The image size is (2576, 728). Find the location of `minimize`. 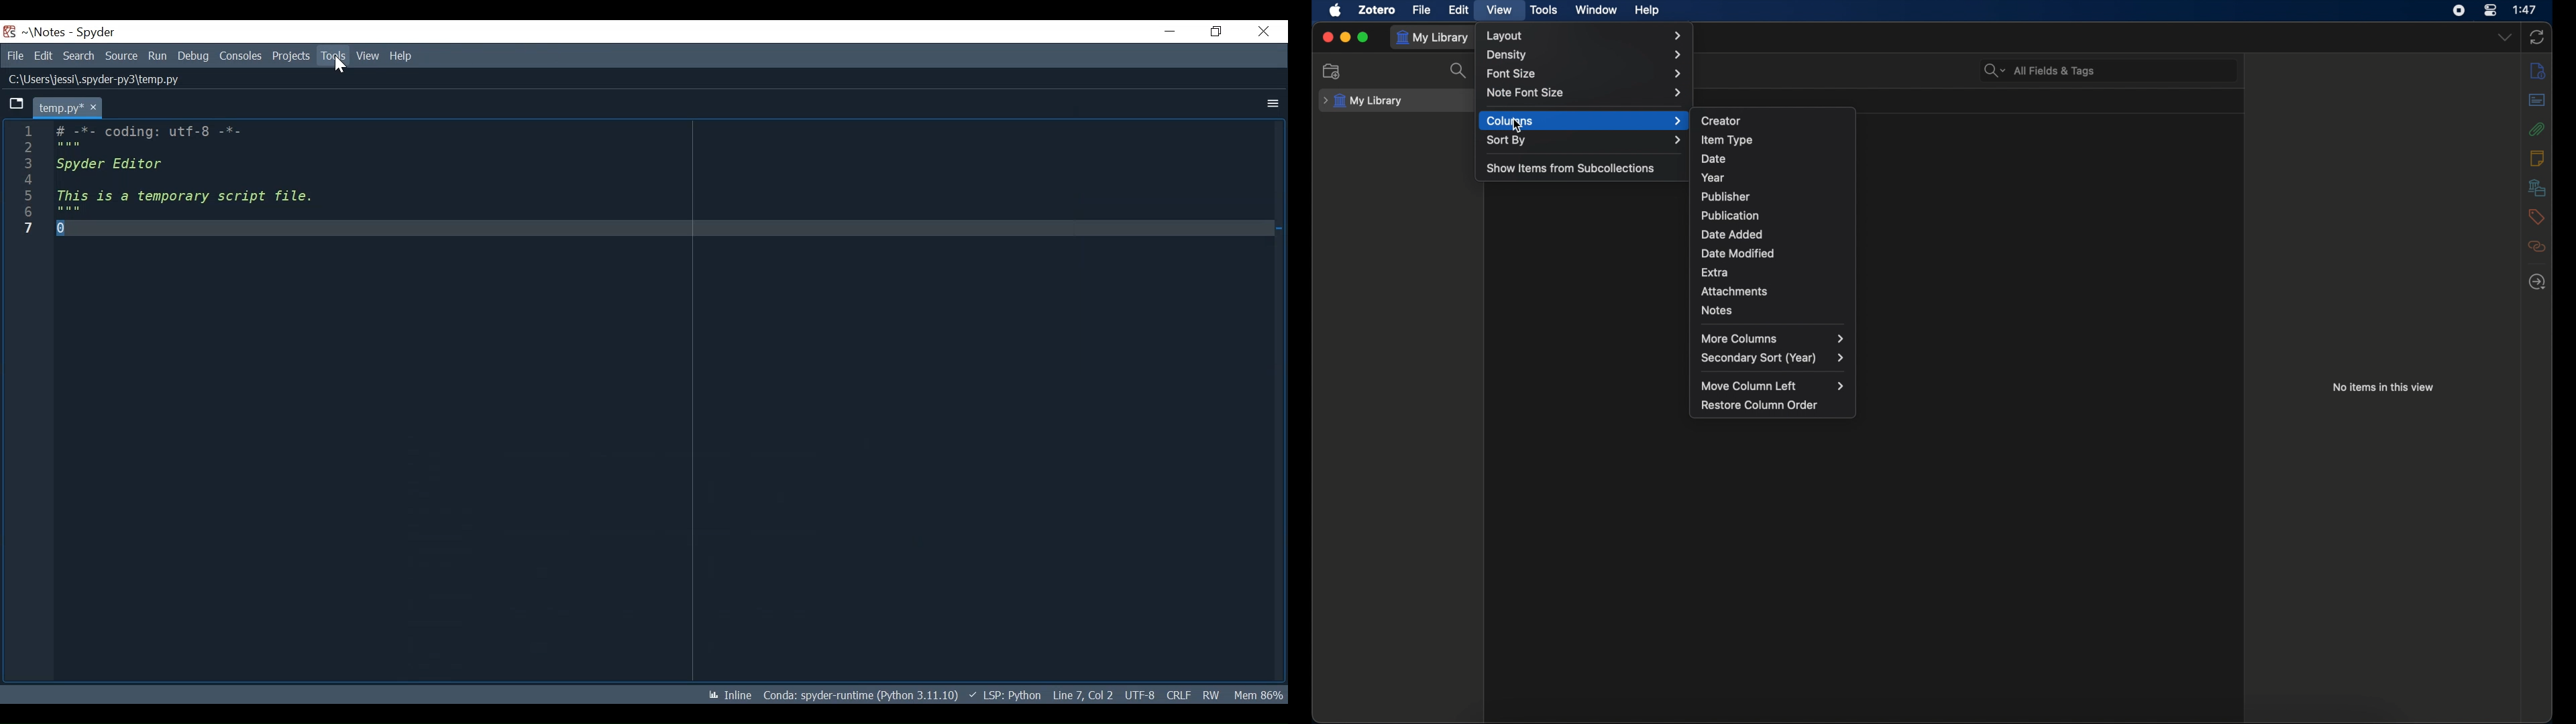

minimize is located at coordinates (1346, 36).